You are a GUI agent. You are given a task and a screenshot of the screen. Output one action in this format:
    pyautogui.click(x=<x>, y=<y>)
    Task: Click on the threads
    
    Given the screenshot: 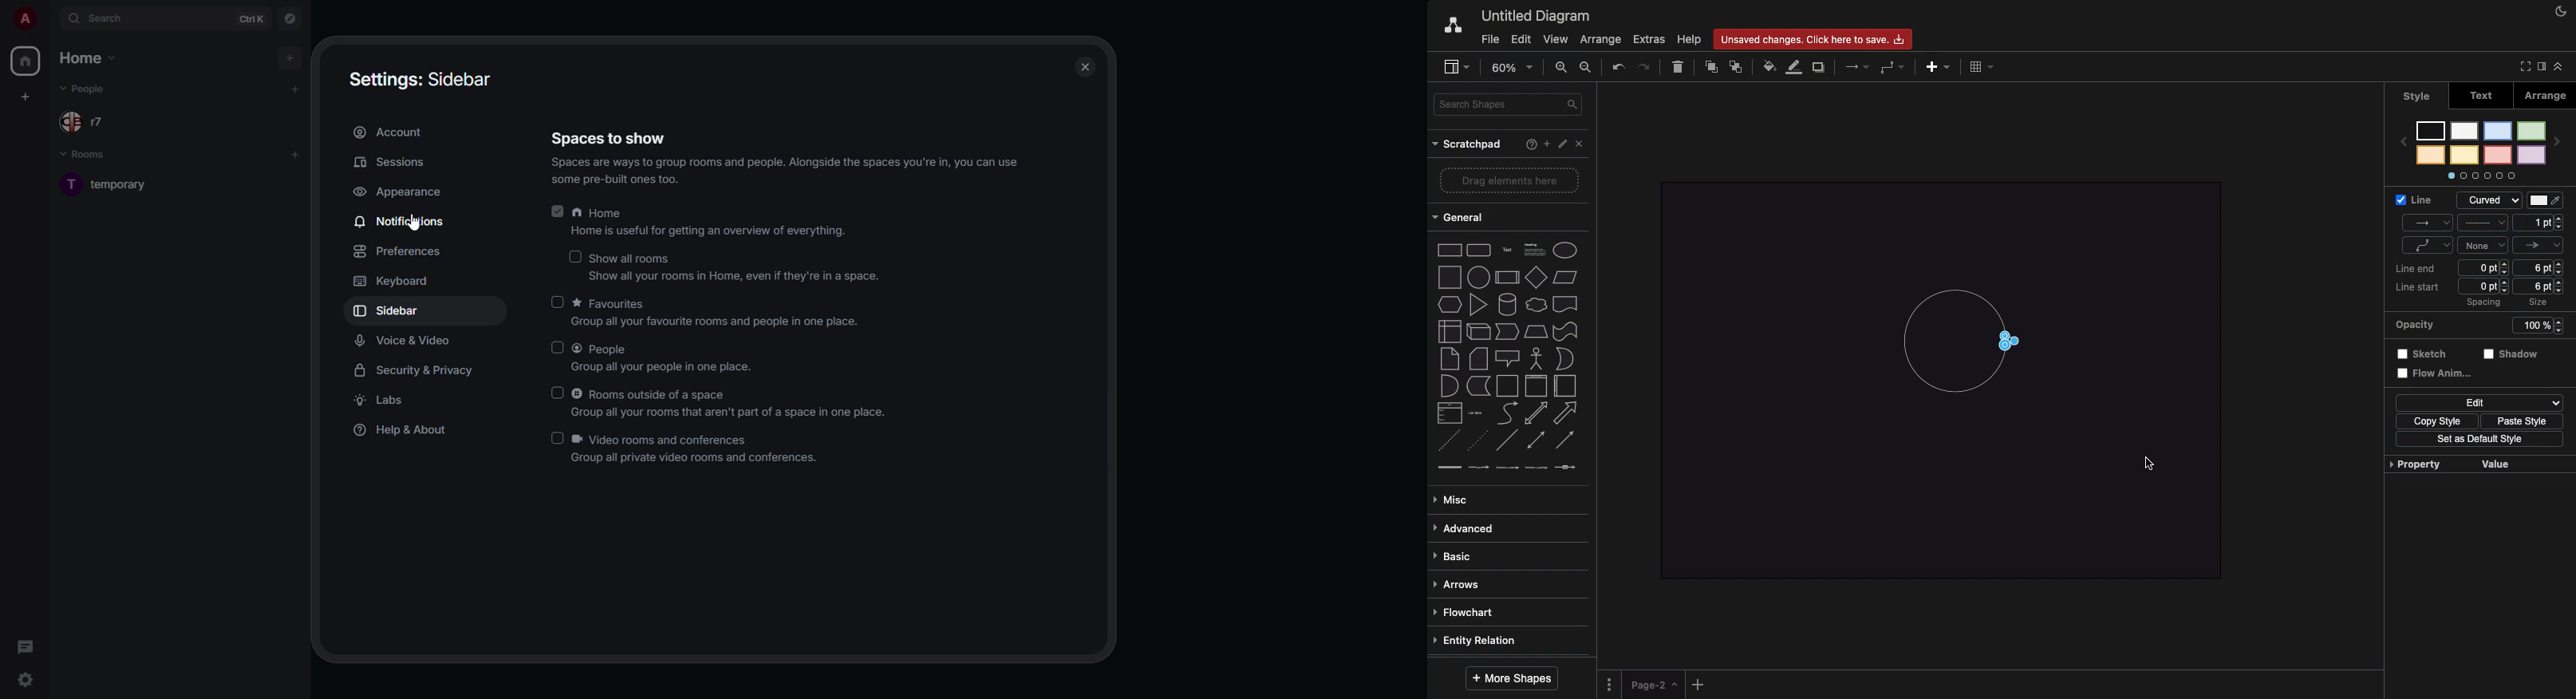 What is the action you would take?
    pyautogui.click(x=28, y=648)
    